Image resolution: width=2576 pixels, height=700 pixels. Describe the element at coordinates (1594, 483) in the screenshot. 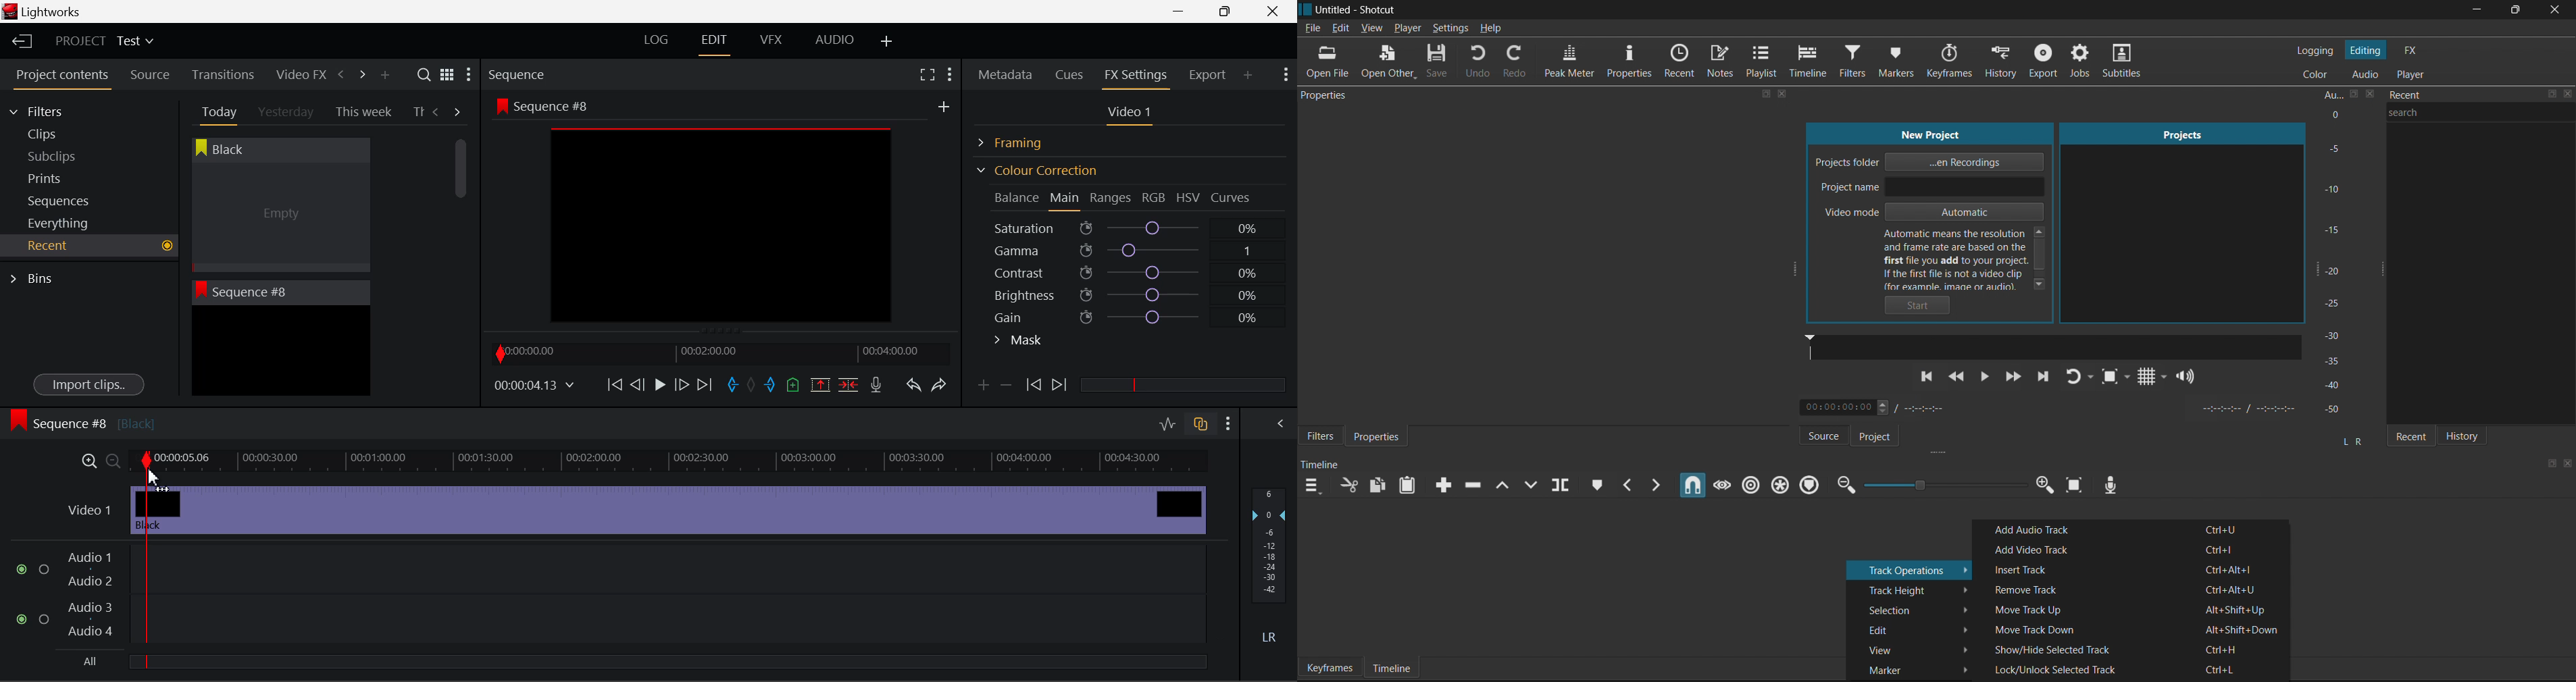

I see `Create/Edit Marker` at that location.